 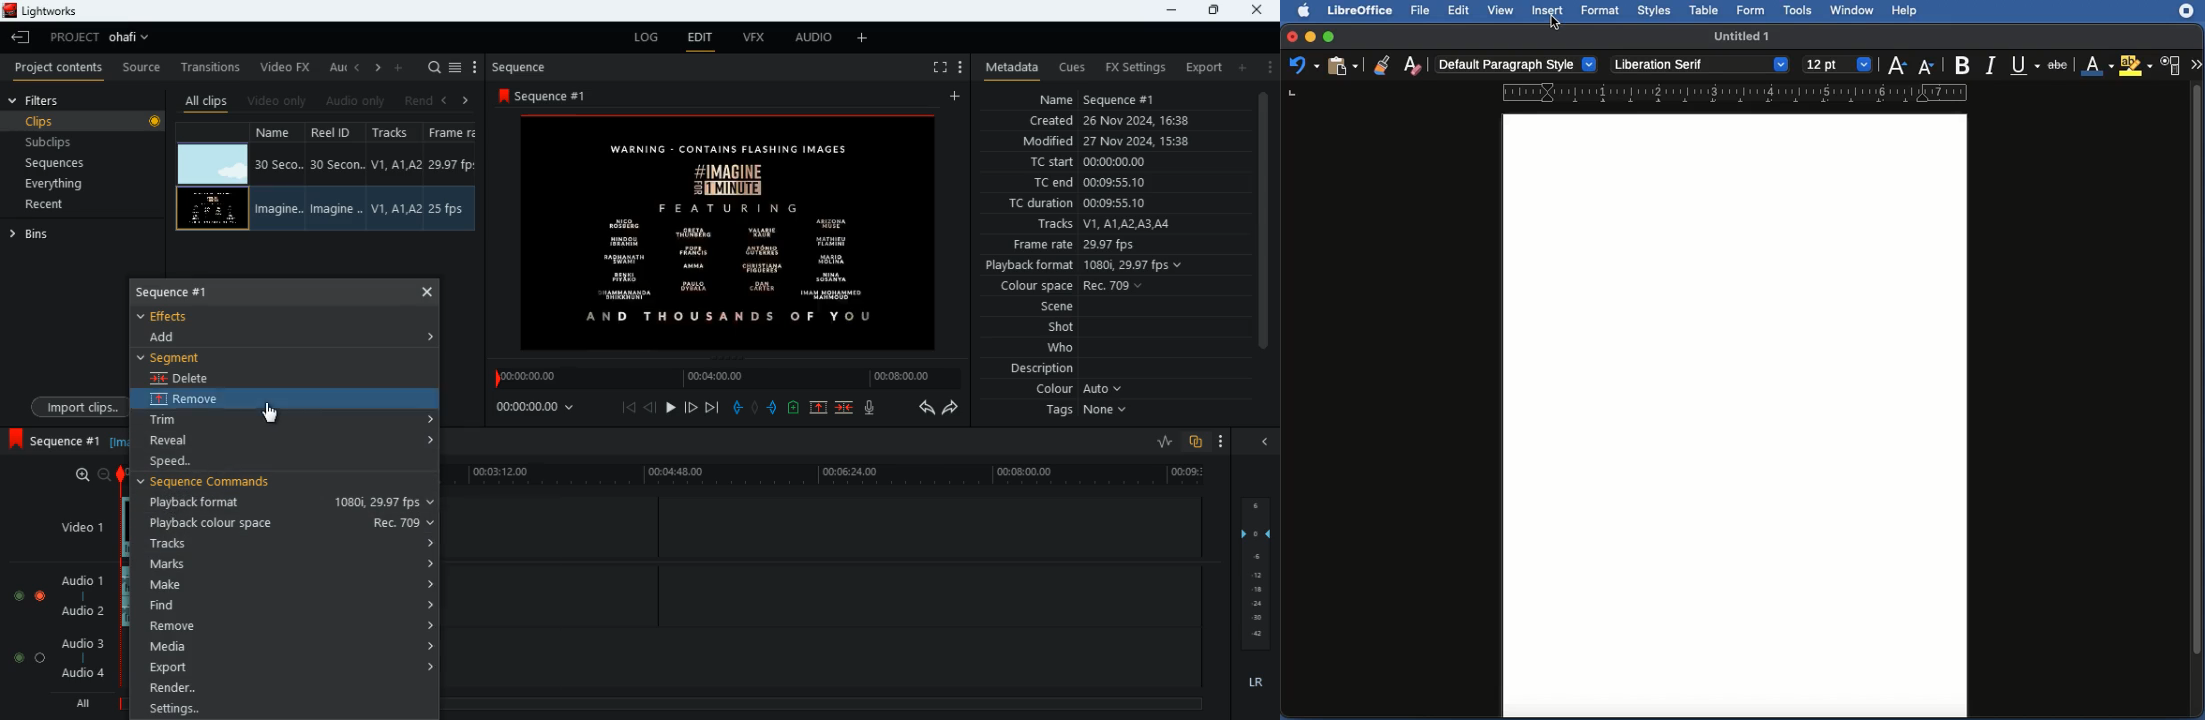 I want to click on Size, so click(x=1839, y=64).